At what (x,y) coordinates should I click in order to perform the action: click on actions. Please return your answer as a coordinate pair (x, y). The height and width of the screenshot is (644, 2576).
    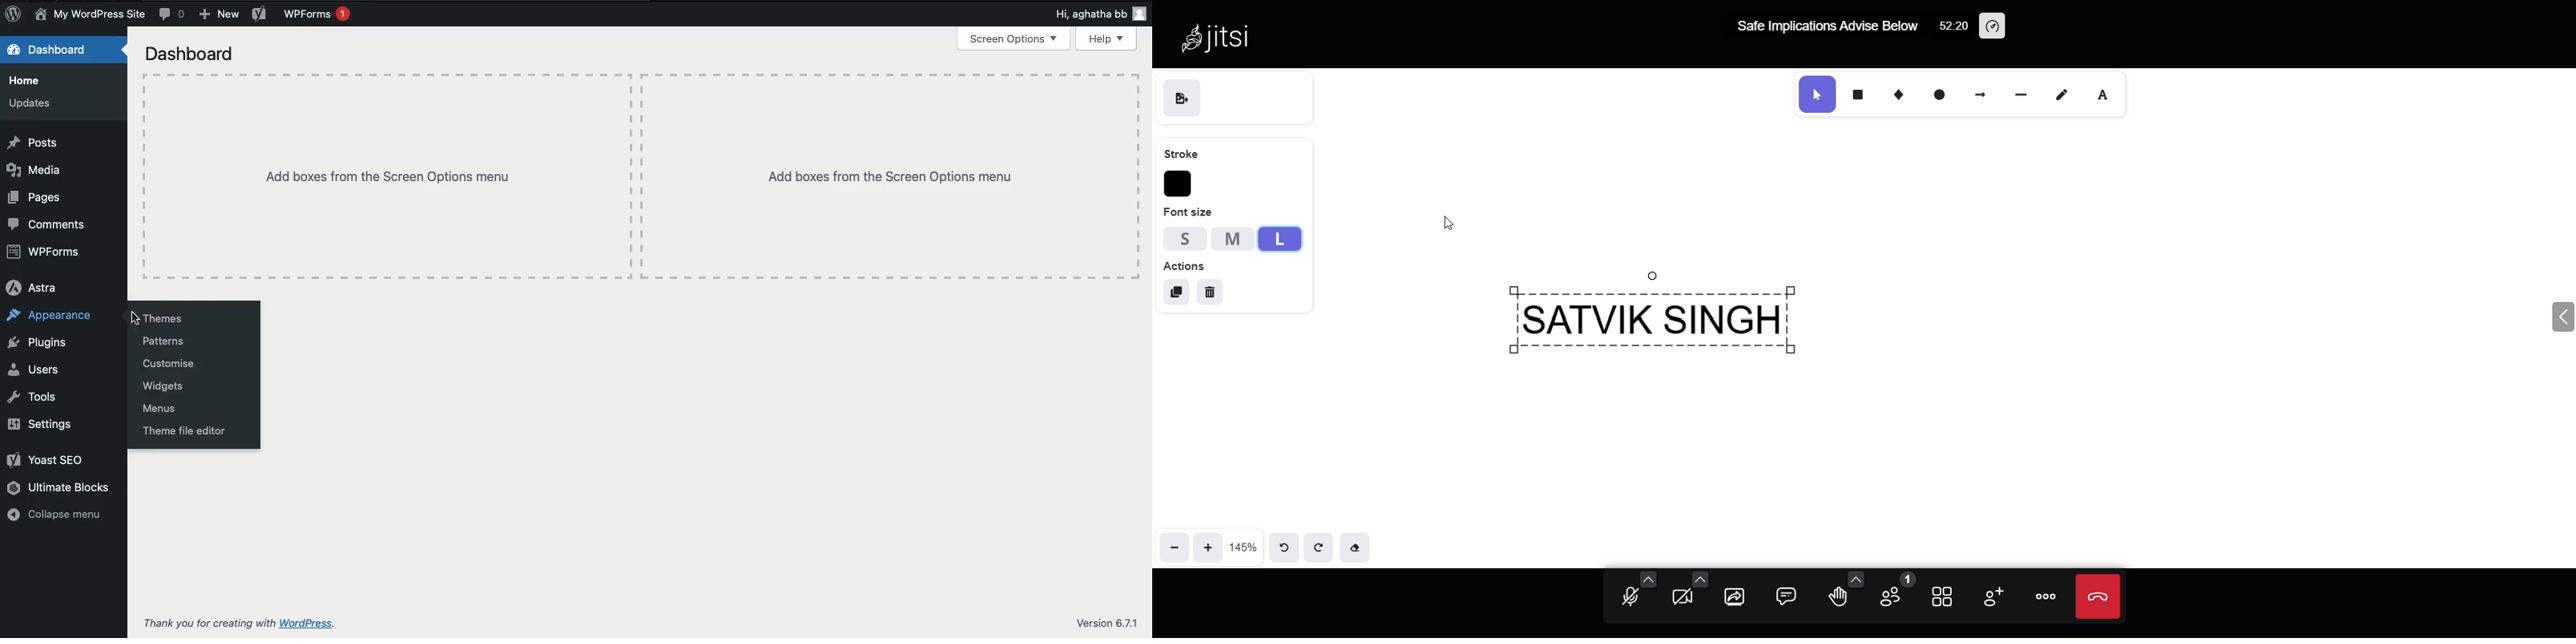
    Looking at the image, I should click on (1185, 266).